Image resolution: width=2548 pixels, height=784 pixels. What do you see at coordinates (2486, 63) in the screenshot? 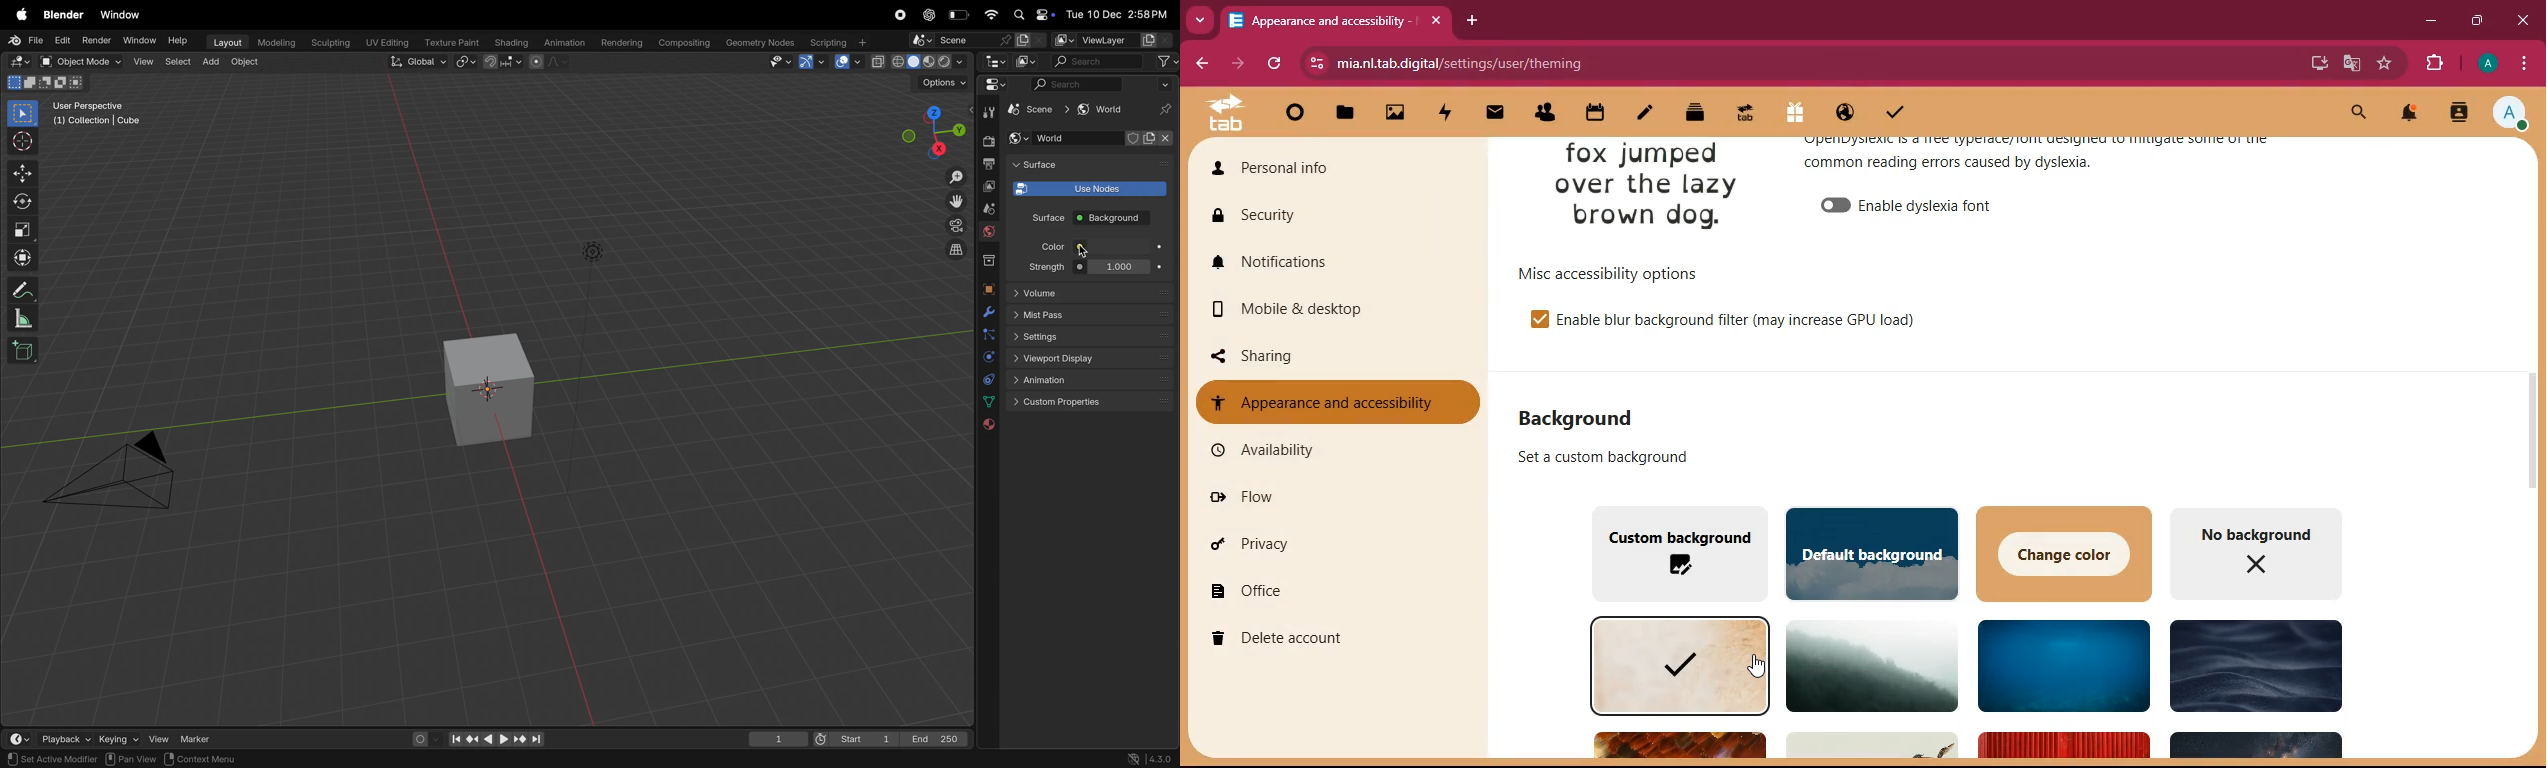
I see `pfoile` at bounding box center [2486, 63].